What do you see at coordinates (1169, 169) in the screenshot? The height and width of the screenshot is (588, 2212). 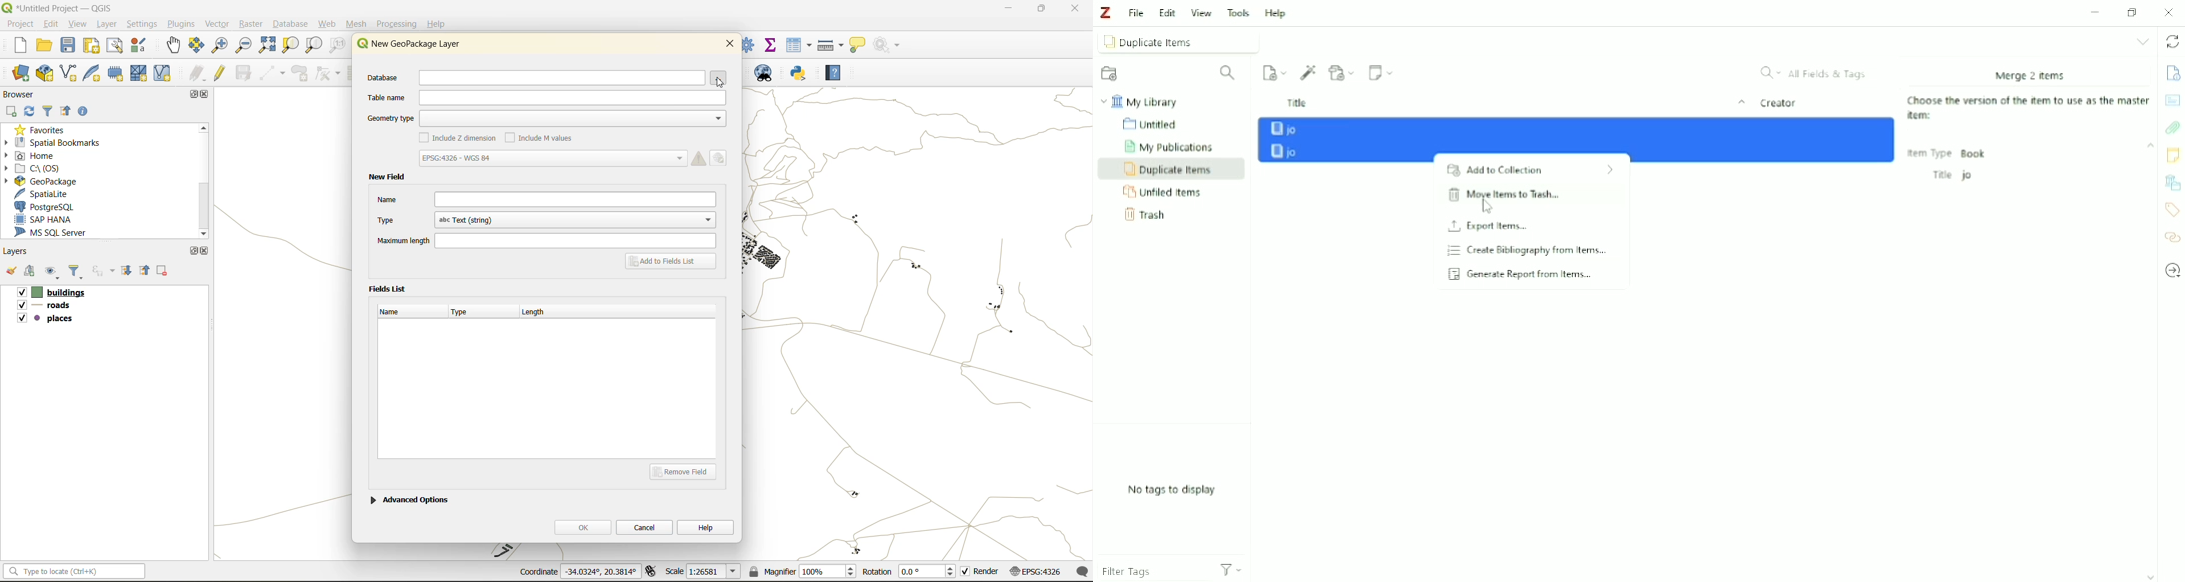 I see `Duplicate Items` at bounding box center [1169, 169].